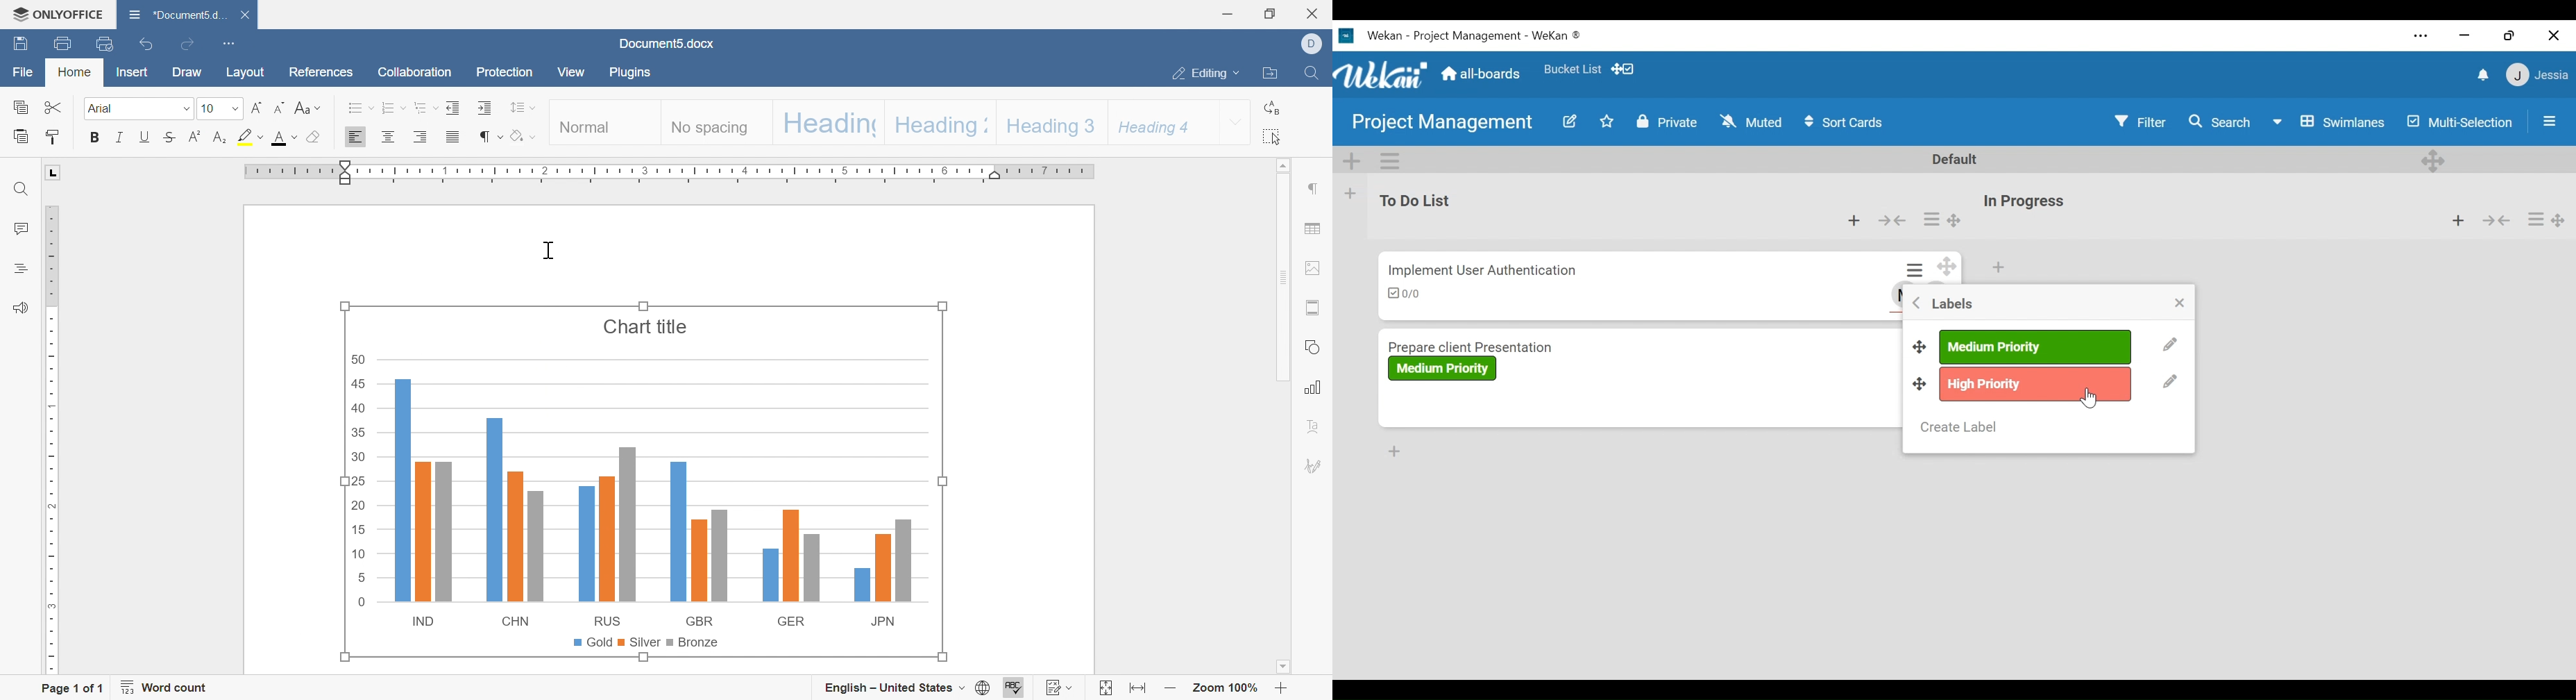 This screenshot has width=2576, height=700. I want to click on view, so click(570, 71).